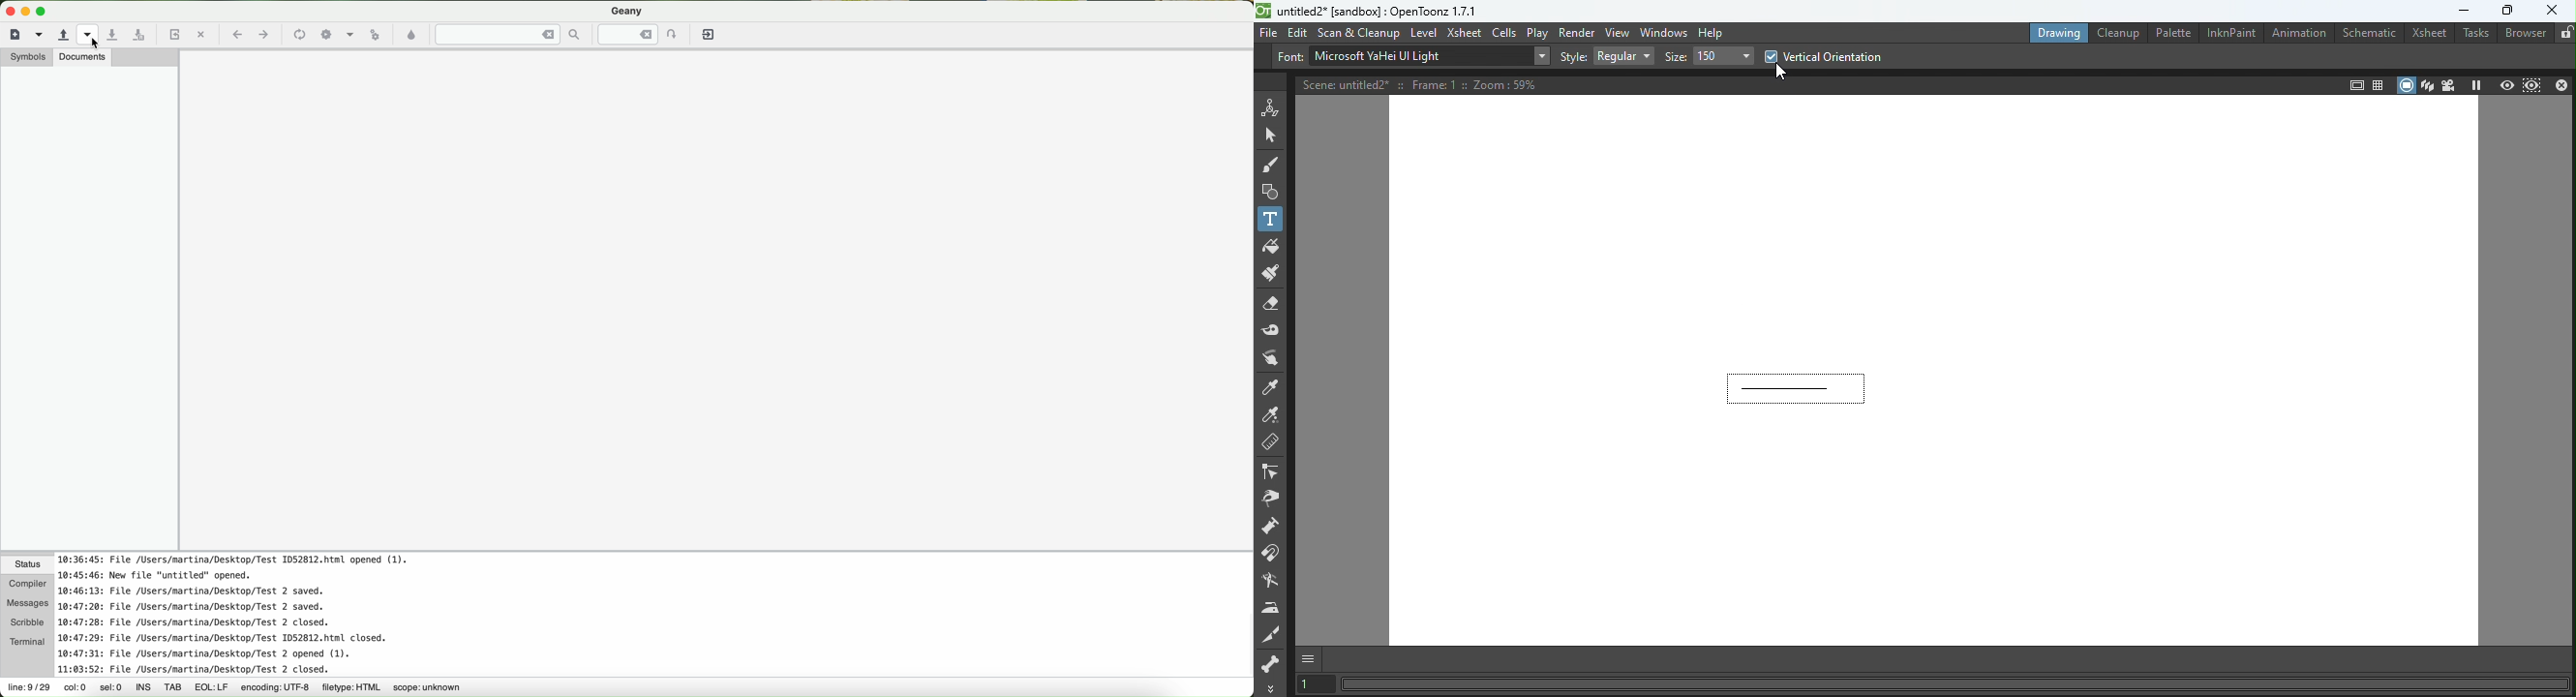  I want to click on Browser, so click(2522, 34).